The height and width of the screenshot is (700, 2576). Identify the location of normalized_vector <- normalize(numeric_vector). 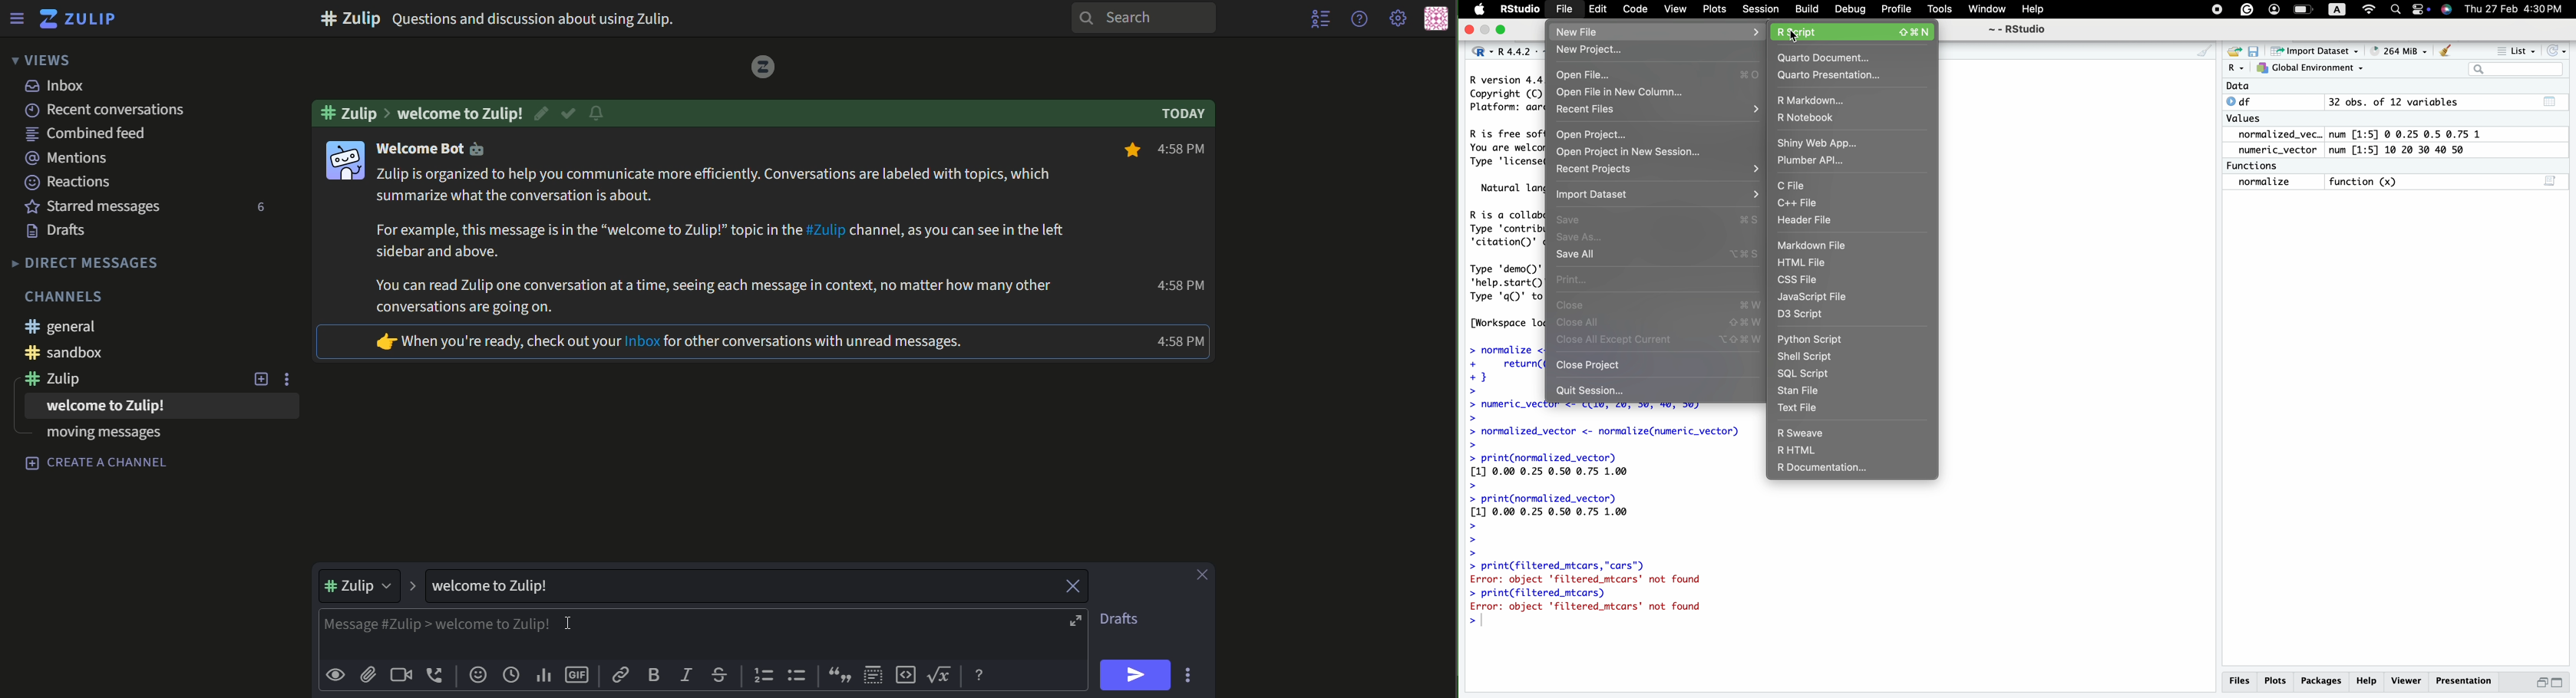
(1602, 437).